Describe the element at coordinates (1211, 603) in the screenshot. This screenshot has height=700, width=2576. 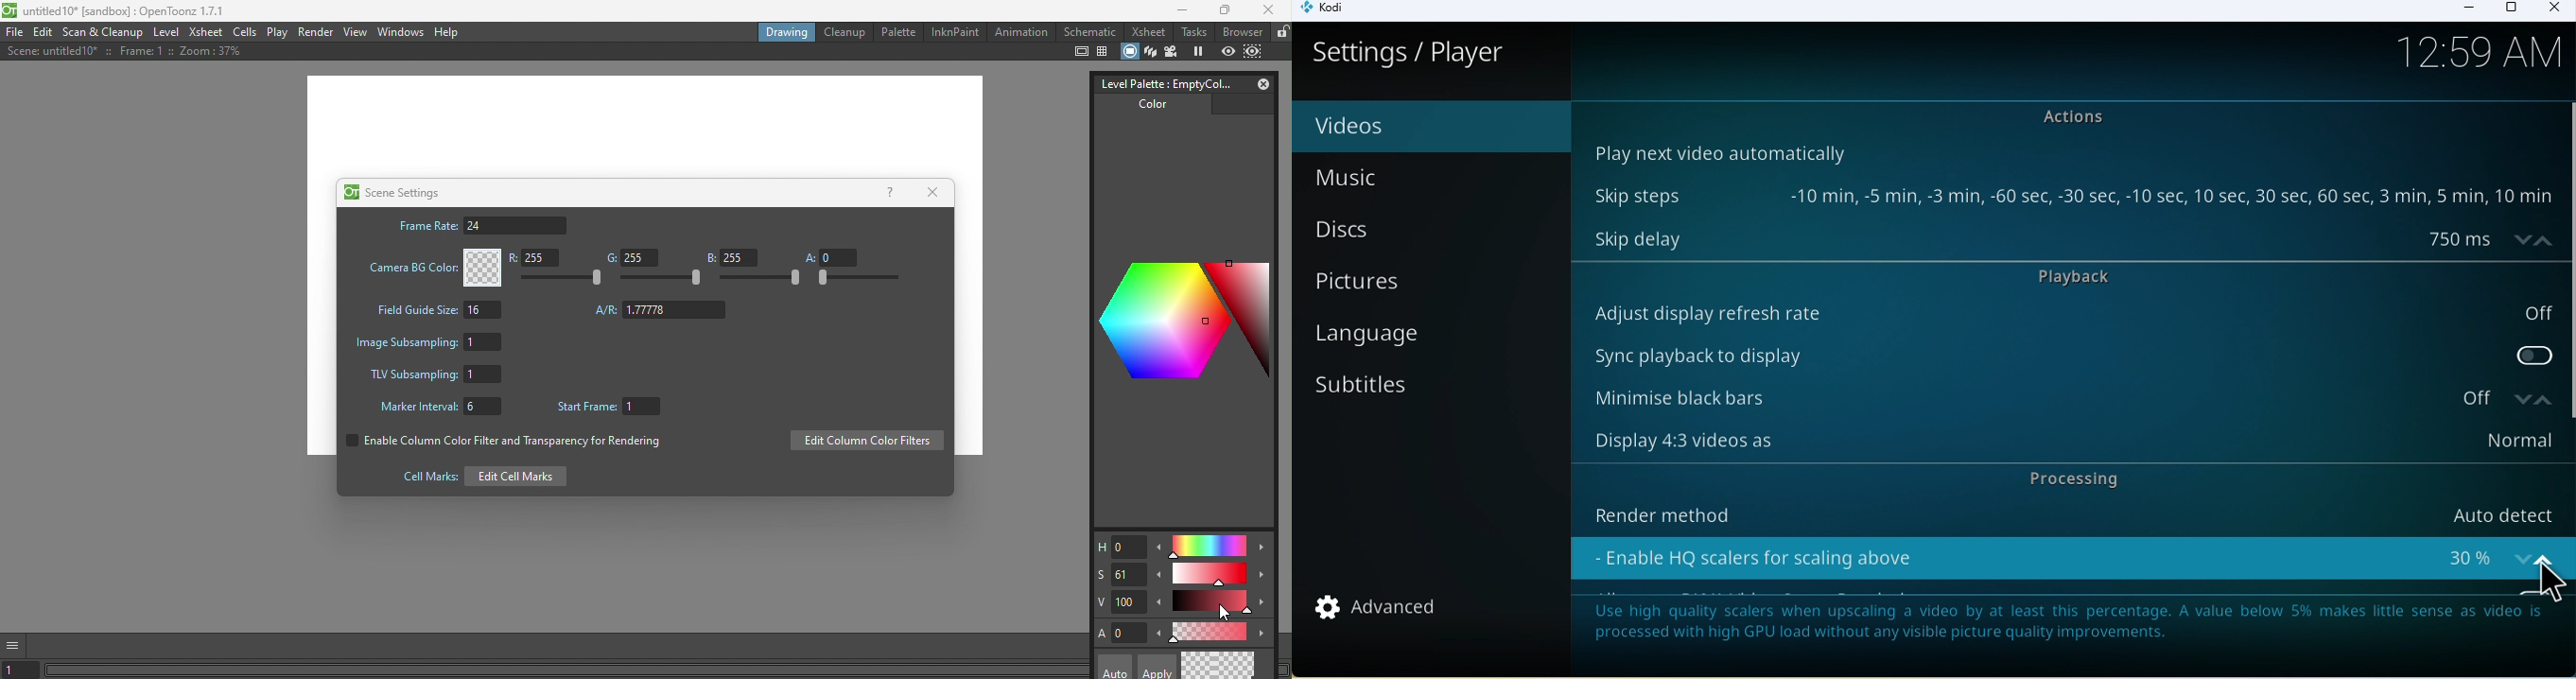
I see `Slide bar` at that location.